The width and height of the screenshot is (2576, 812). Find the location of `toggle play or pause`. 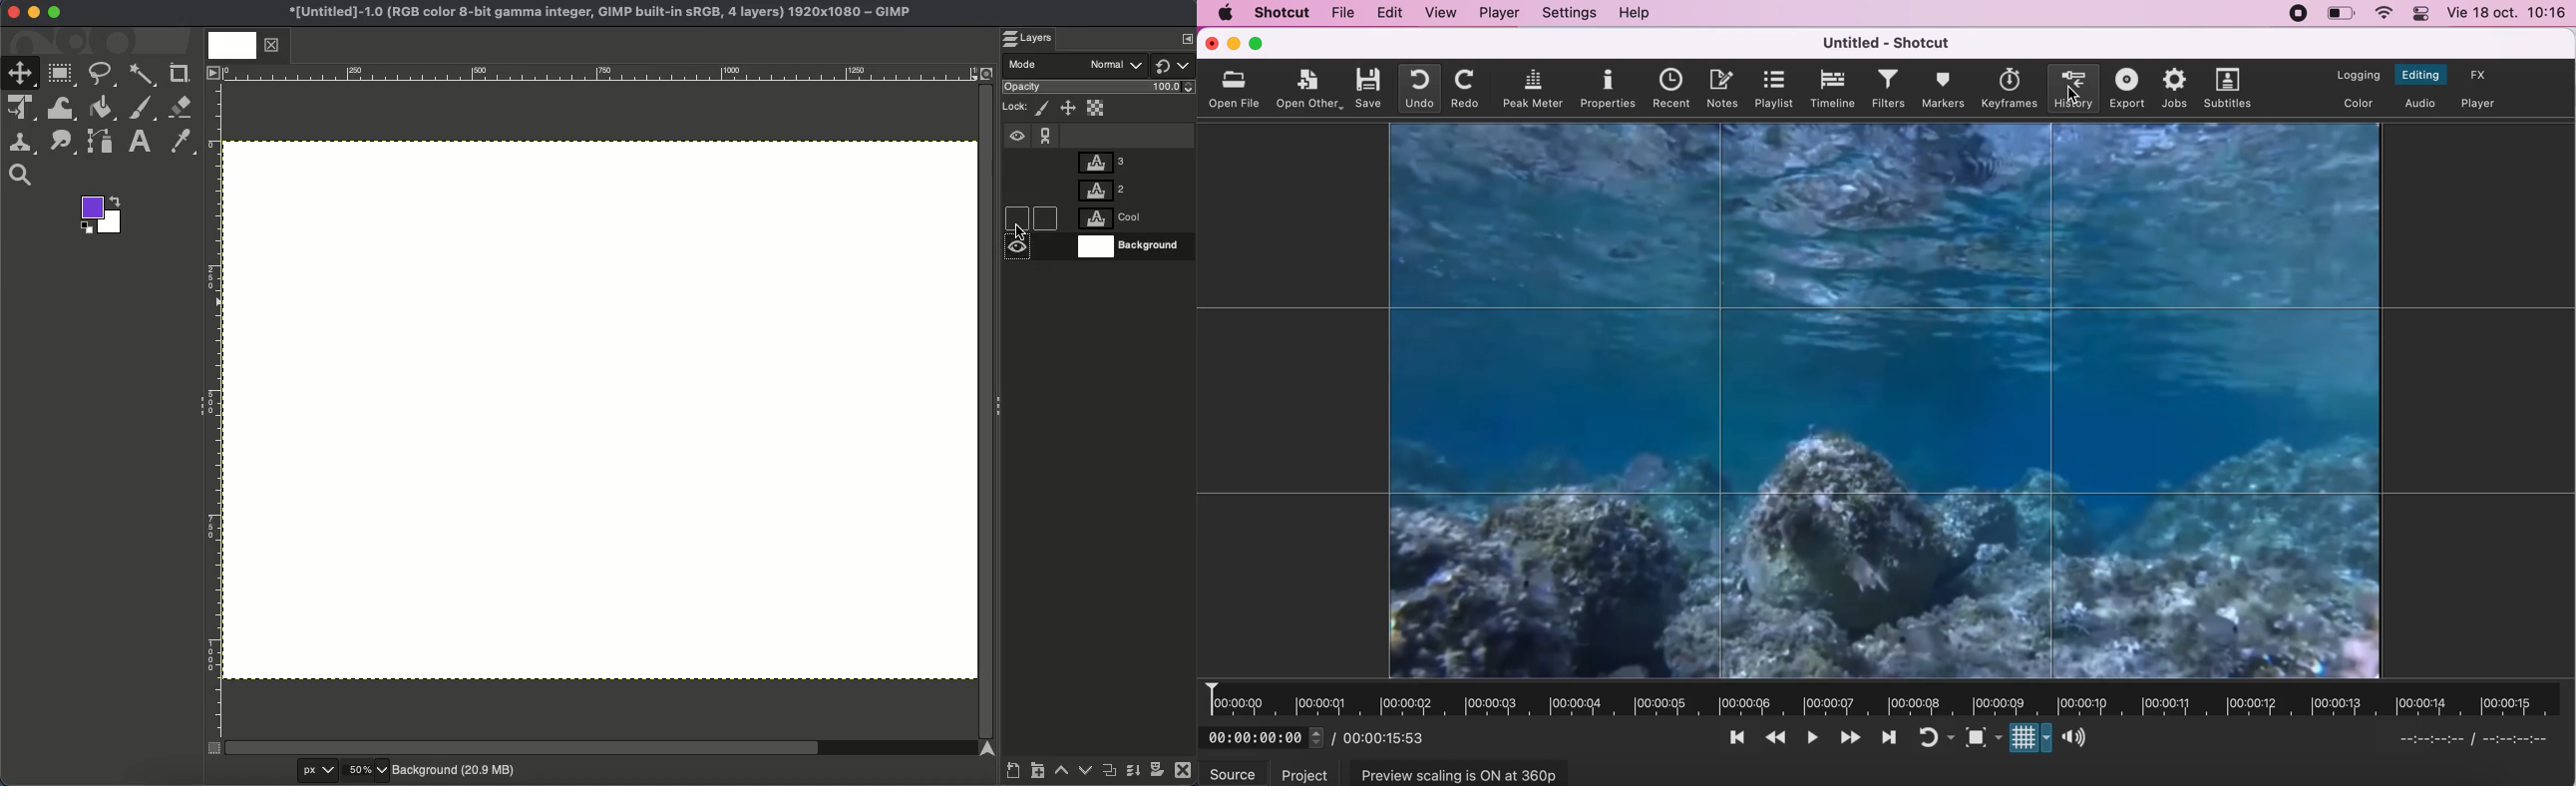

toggle play or pause is located at coordinates (1813, 740).